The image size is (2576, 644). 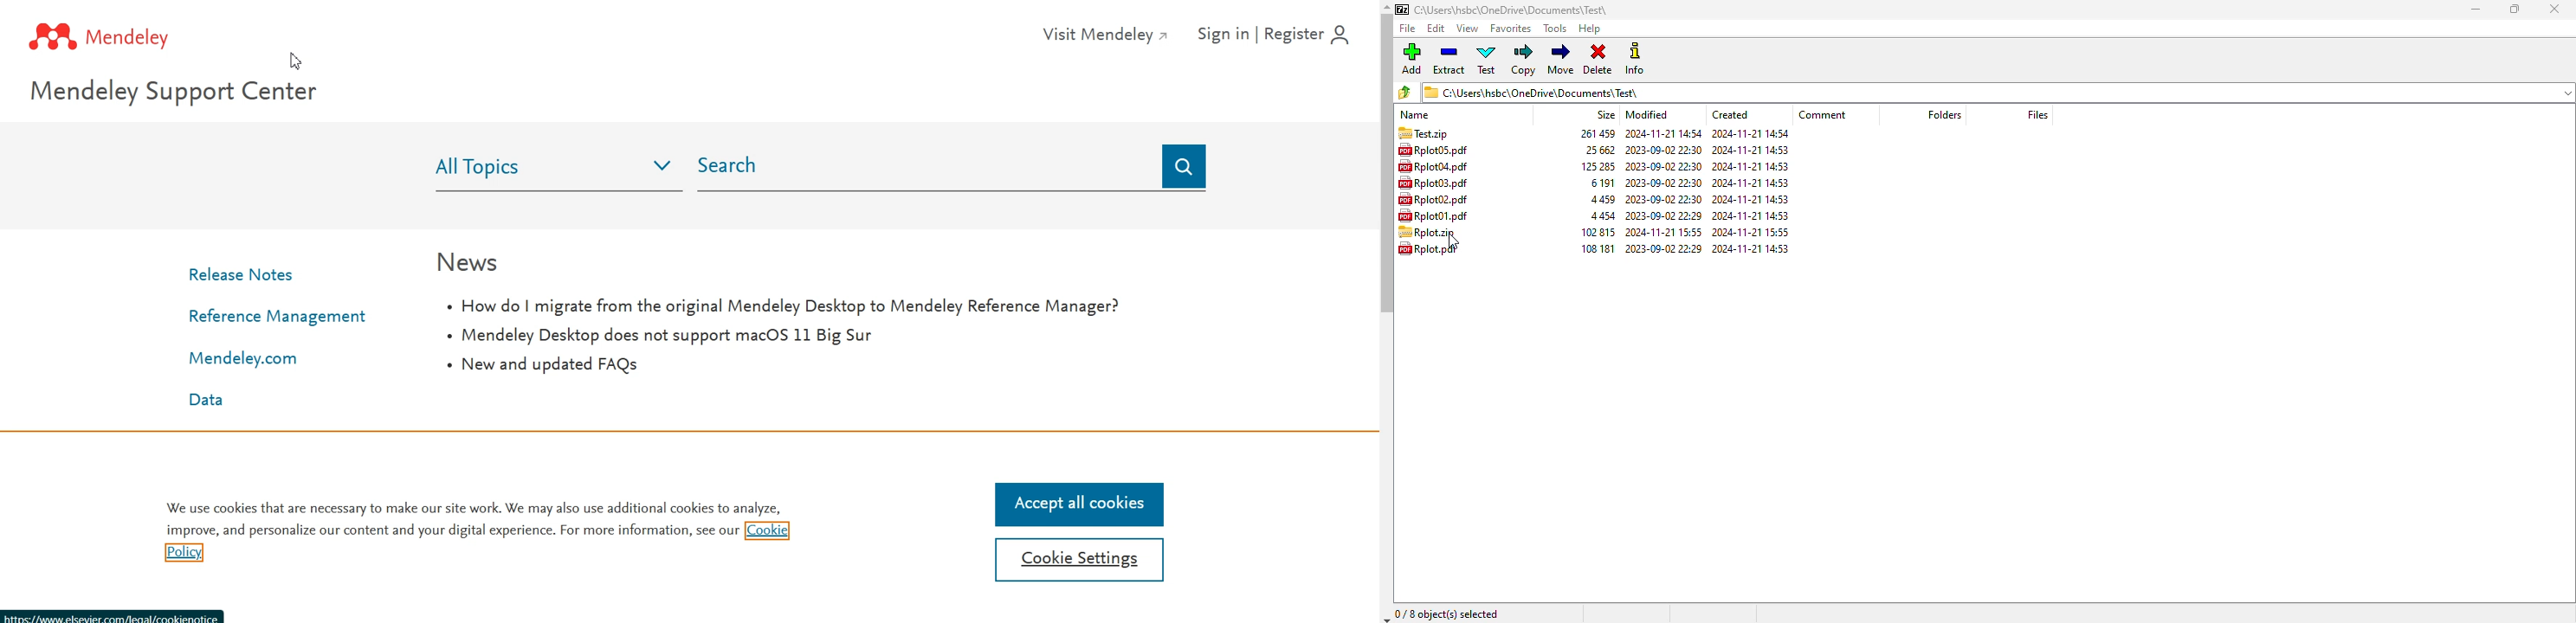 I want to click on Rplot02.pdf, so click(x=1434, y=199).